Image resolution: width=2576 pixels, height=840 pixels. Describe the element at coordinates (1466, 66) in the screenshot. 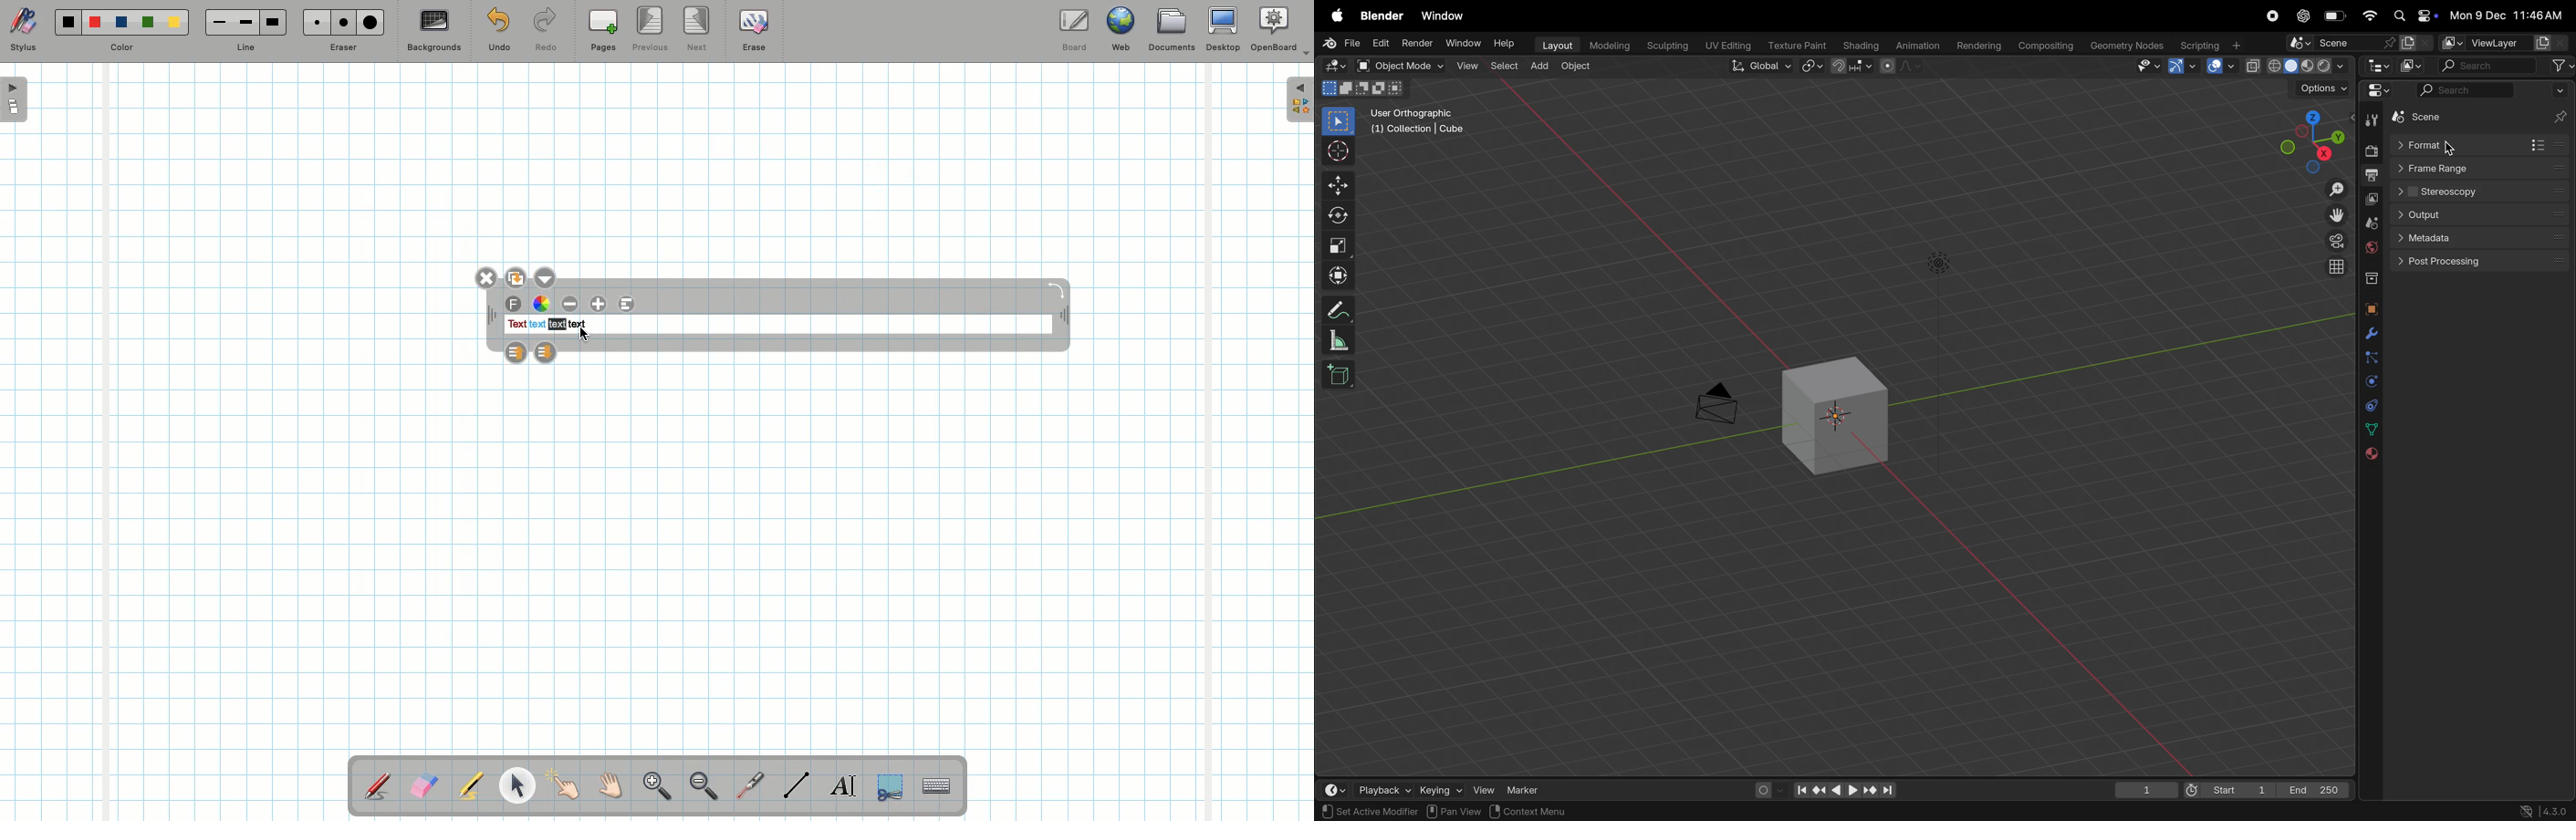

I see `view` at that location.